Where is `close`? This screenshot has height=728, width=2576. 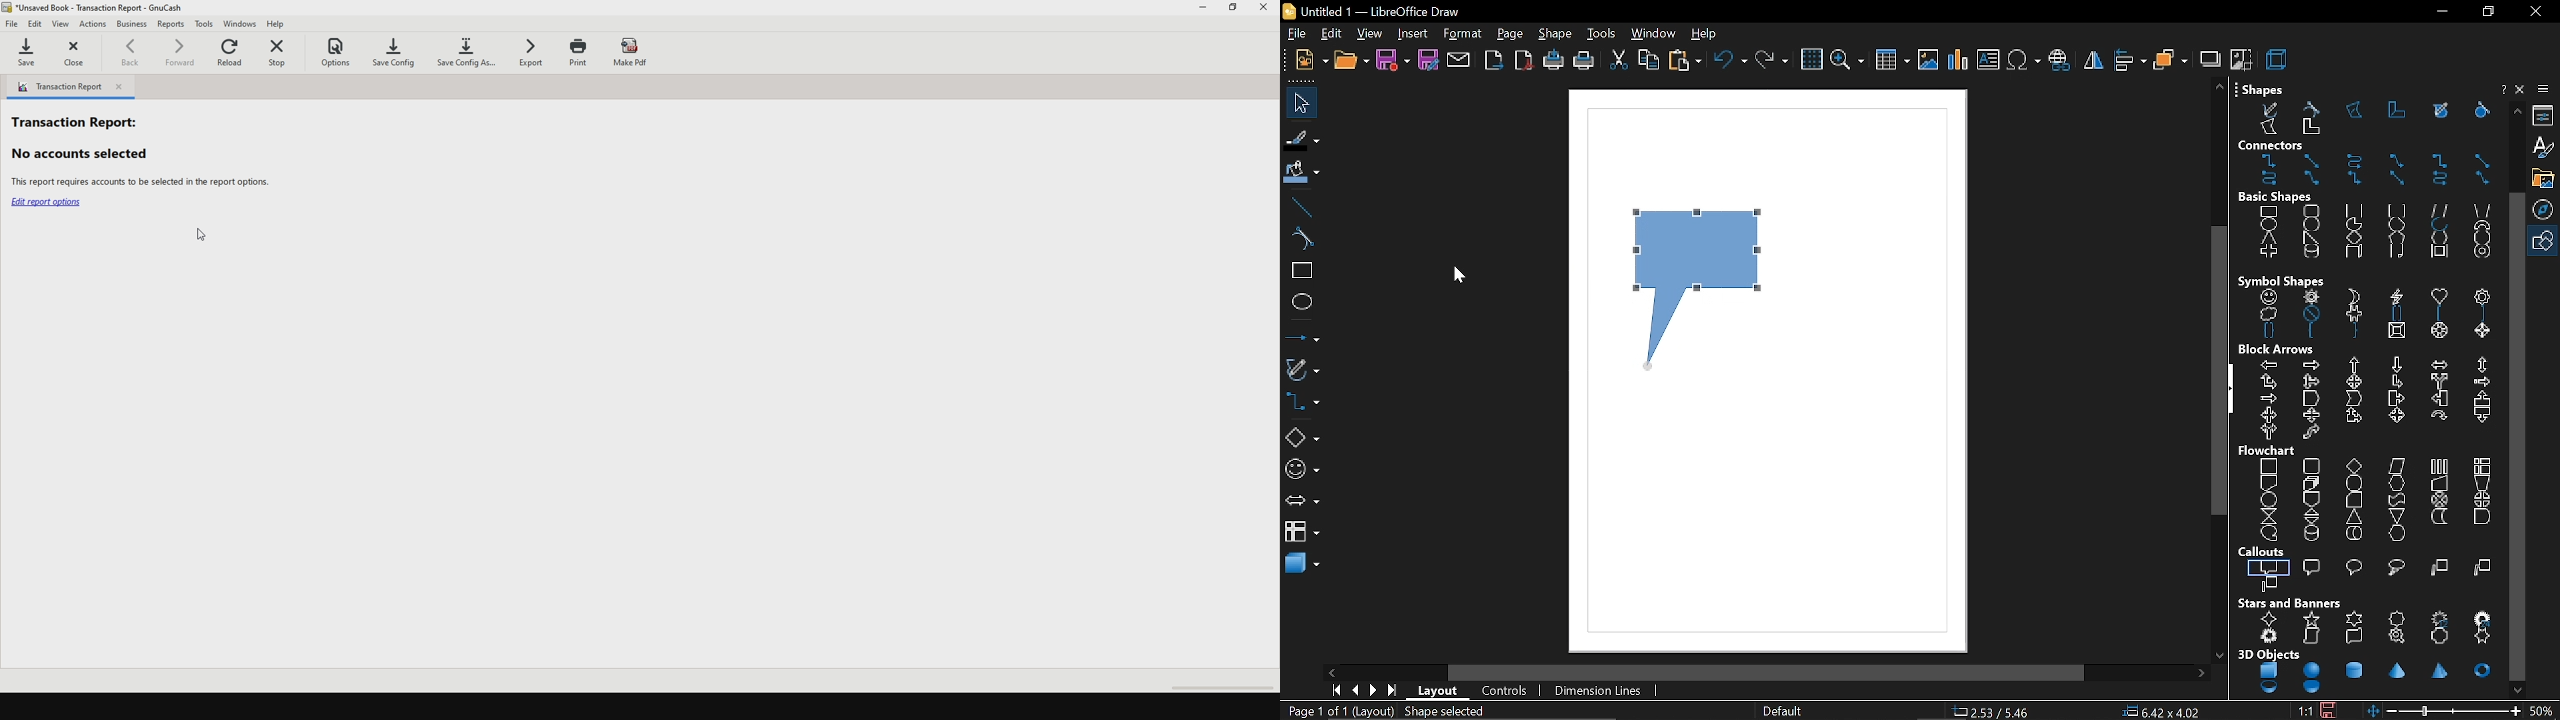
close is located at coordinates (79, 56).